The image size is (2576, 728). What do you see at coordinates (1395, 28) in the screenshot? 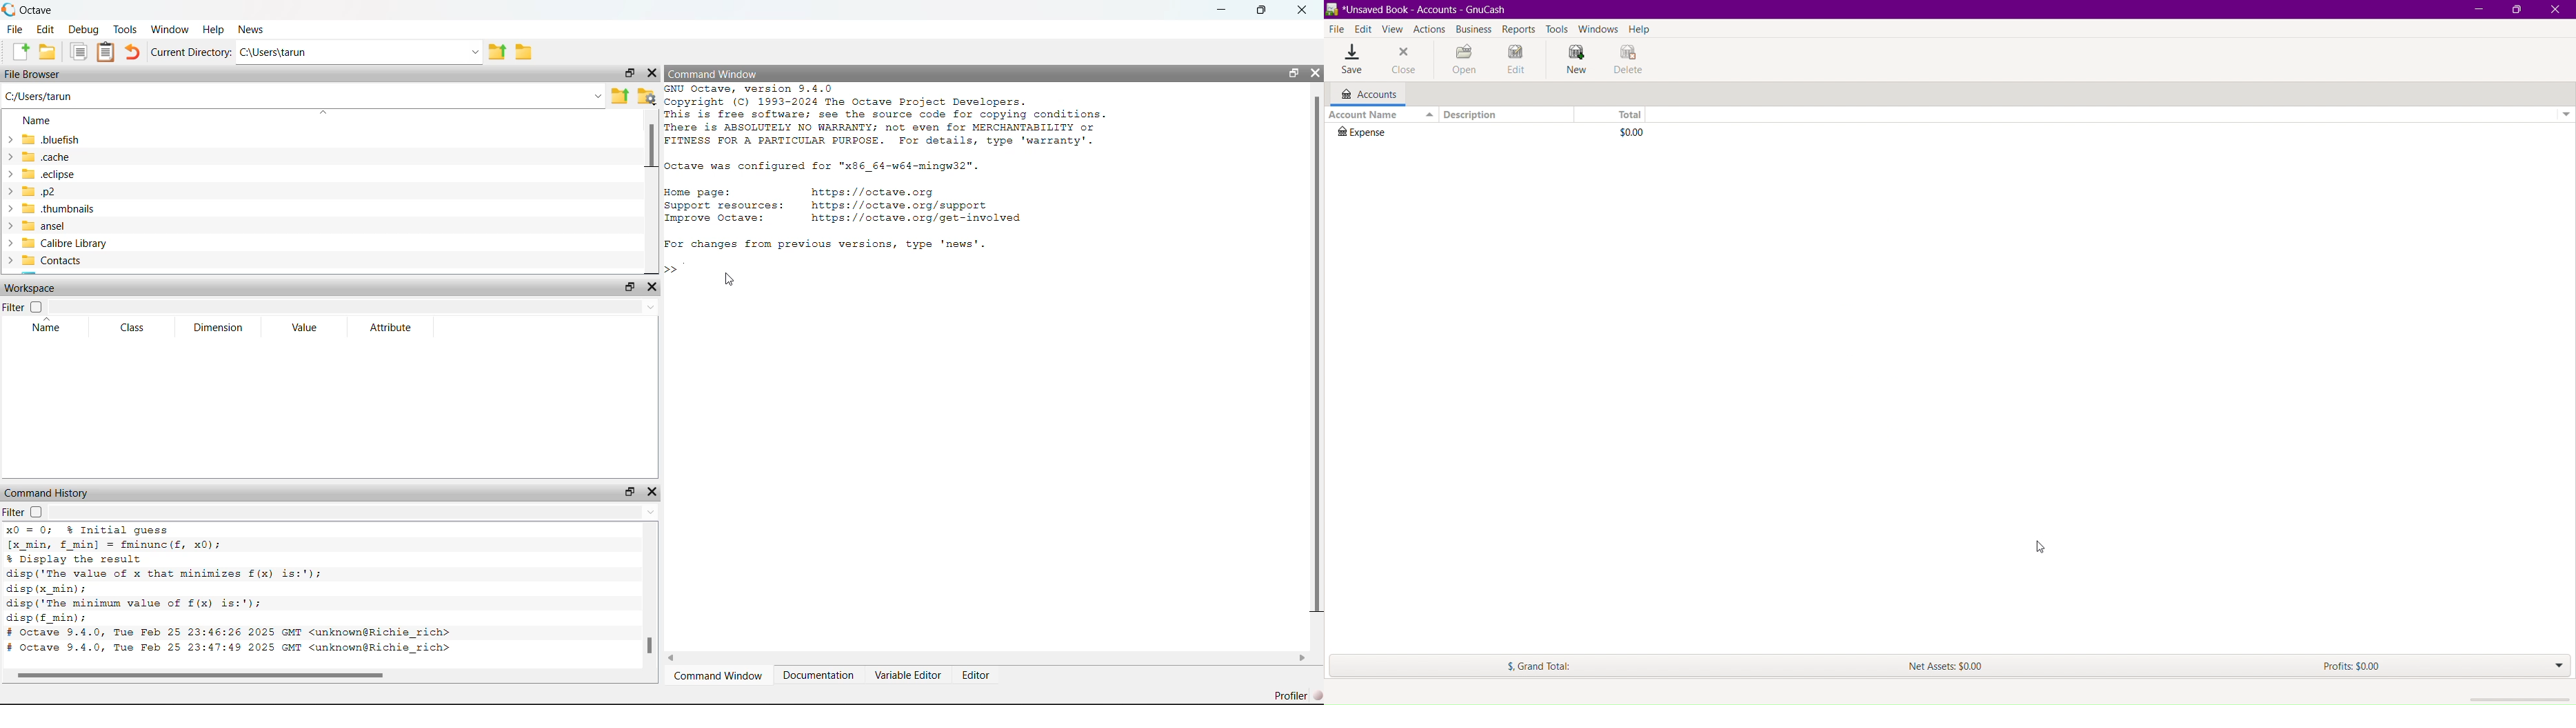
I see `View` at bounding box center [1395, 28].